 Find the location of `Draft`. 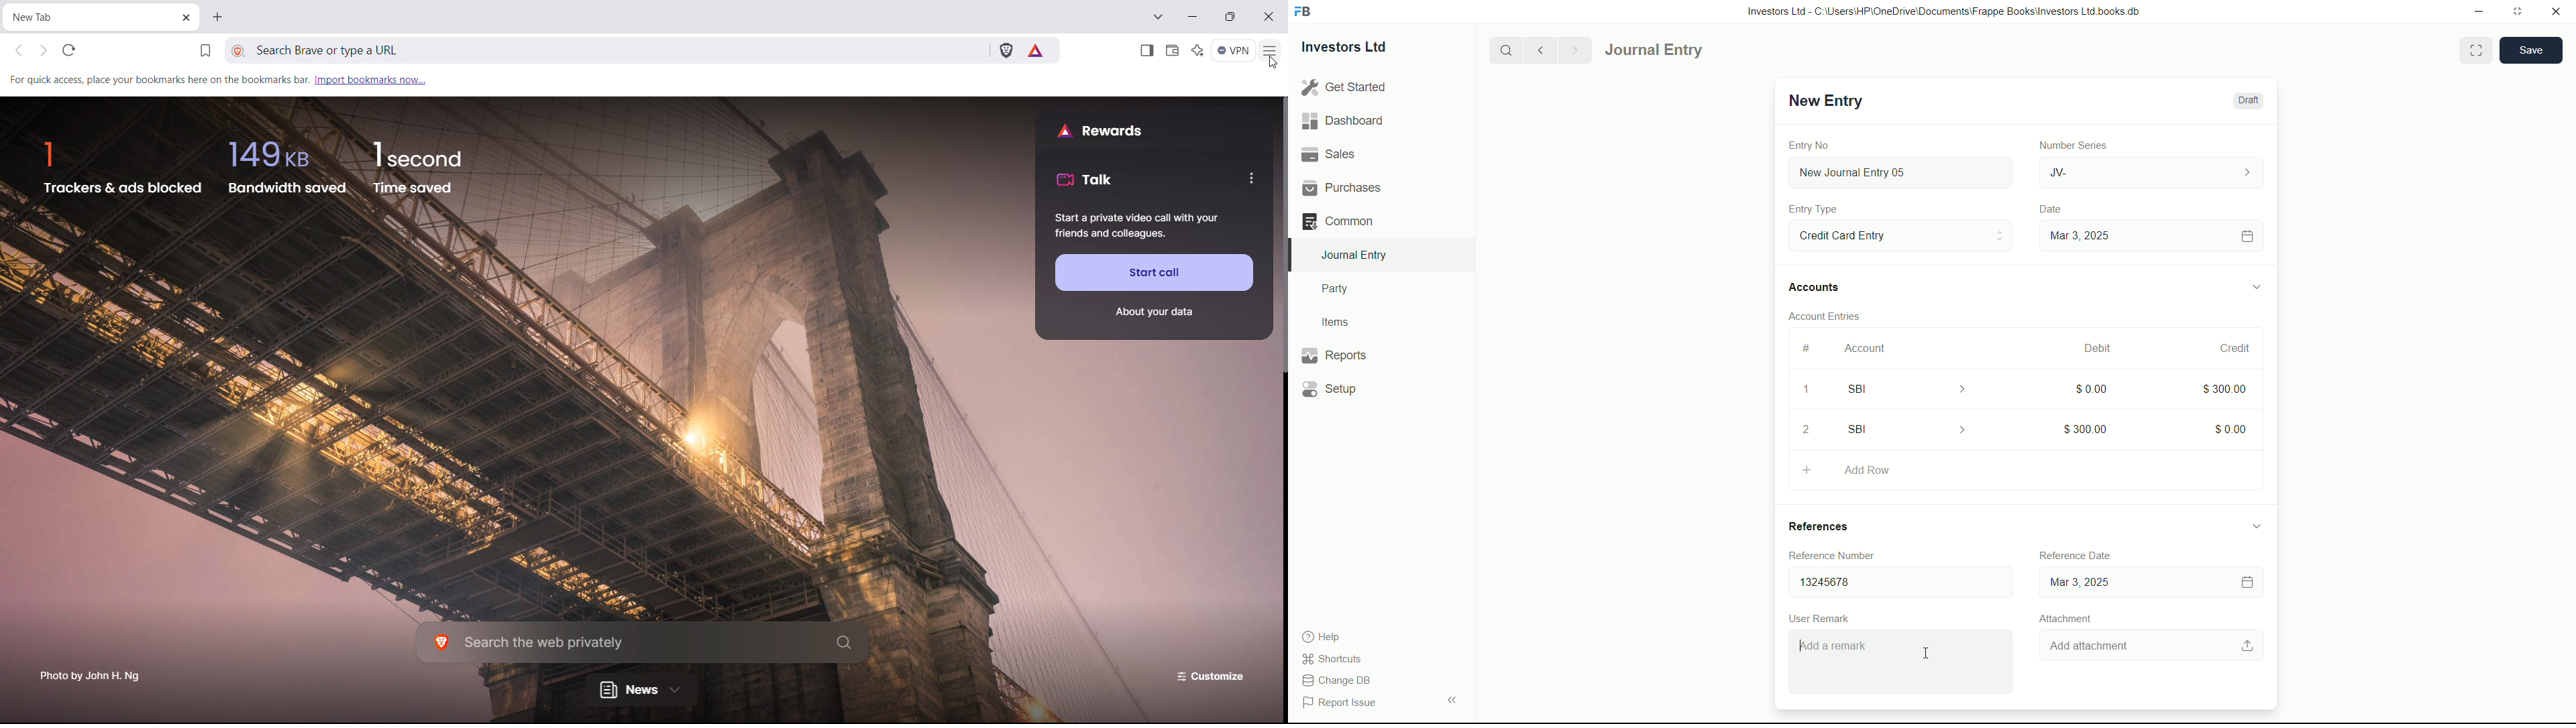

Draft is located at coordinates (2247, 101).